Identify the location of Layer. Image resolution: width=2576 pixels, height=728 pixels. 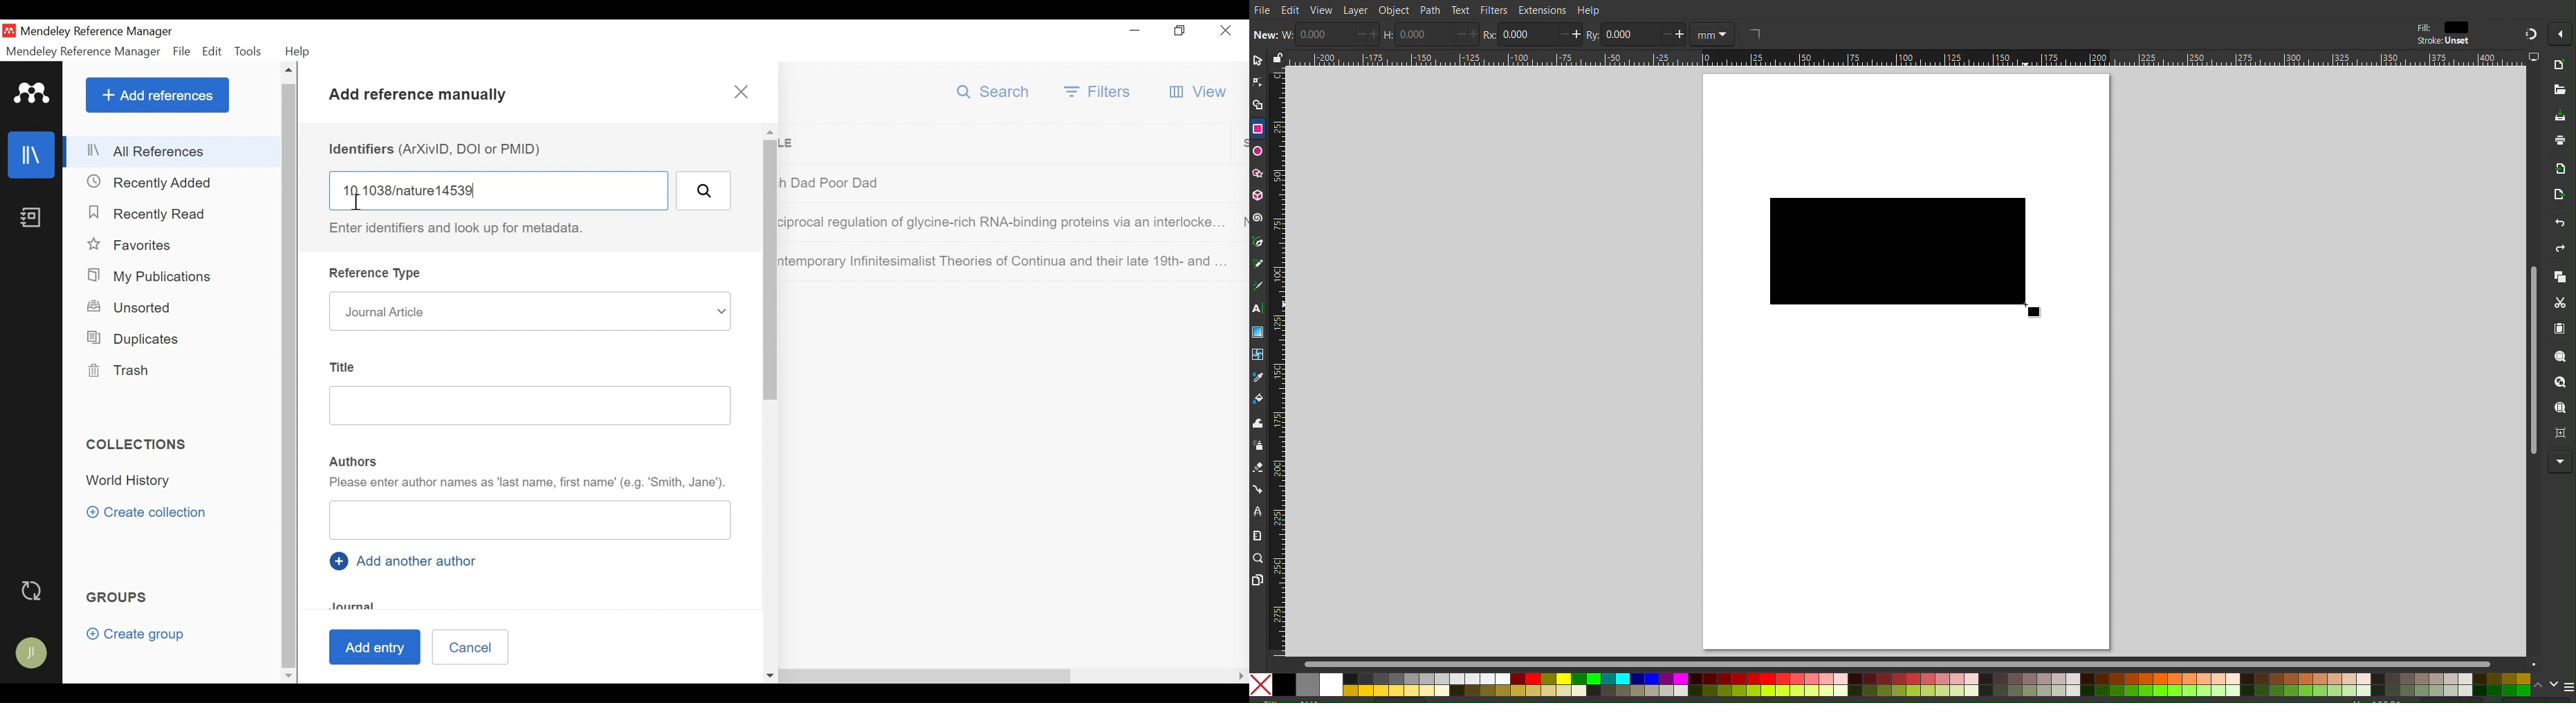
(1354, 9).